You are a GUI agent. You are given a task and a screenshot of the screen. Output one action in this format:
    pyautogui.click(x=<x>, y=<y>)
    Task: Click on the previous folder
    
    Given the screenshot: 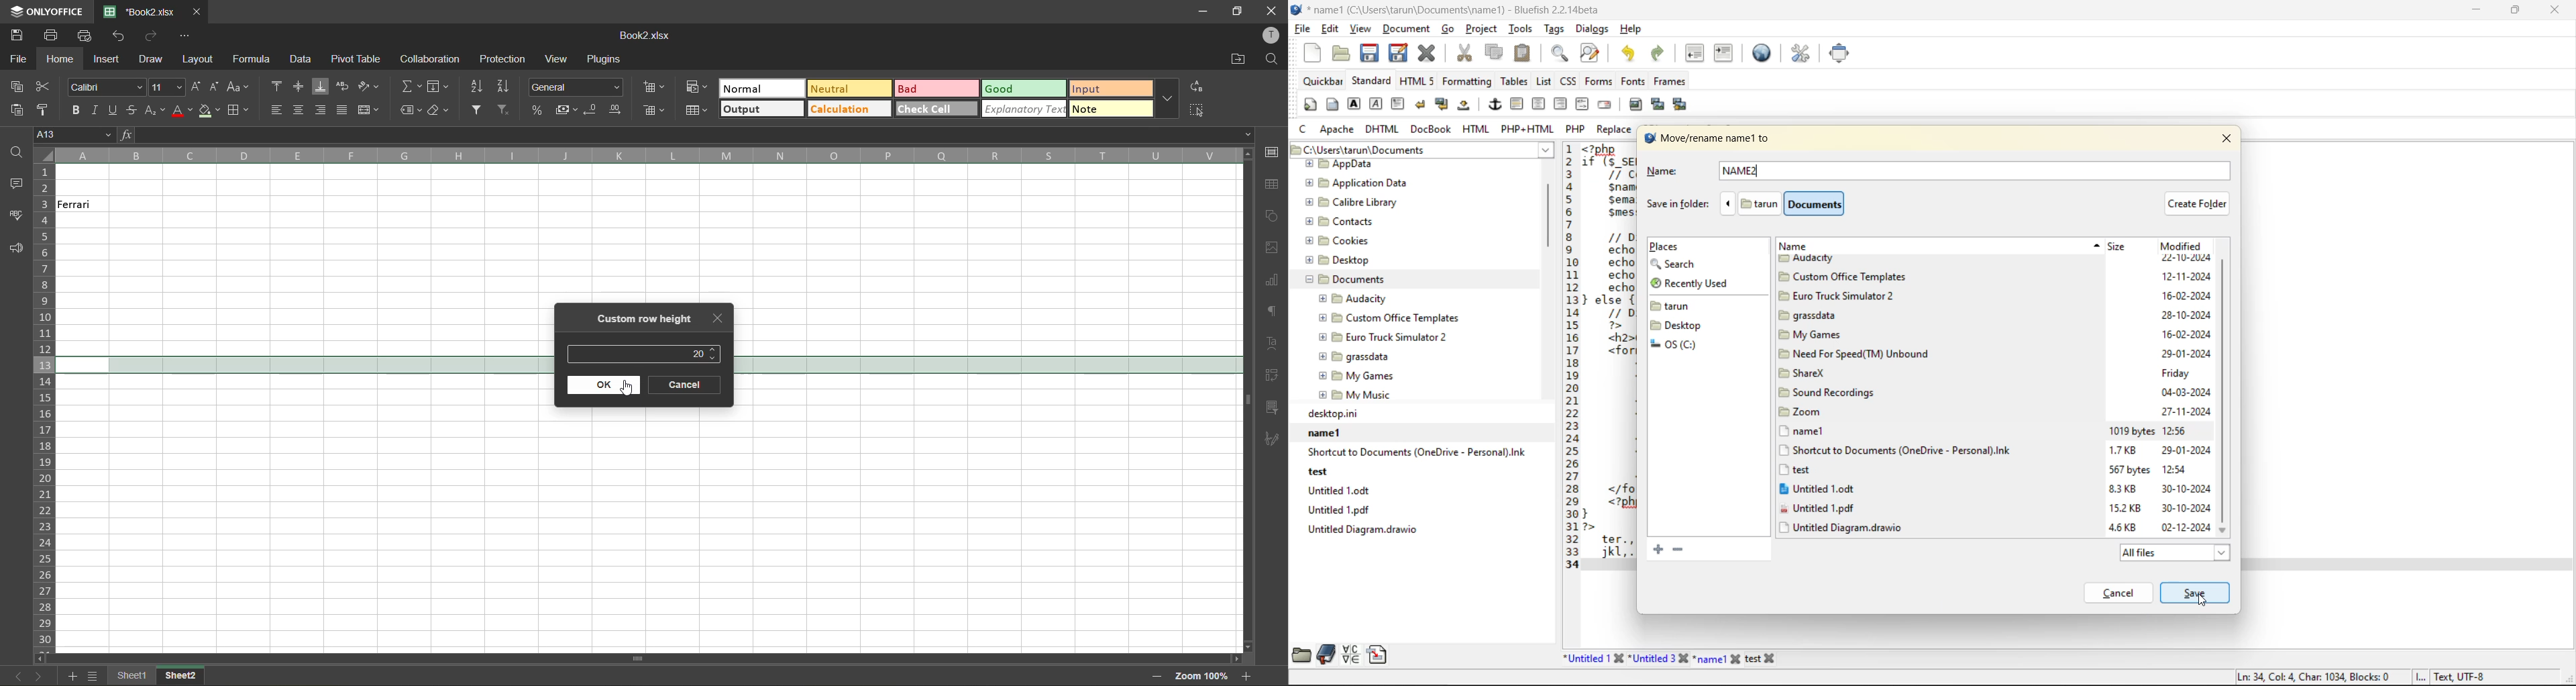 What is the action you would take?
    pyautogui.click(x=1728, y=204)
    